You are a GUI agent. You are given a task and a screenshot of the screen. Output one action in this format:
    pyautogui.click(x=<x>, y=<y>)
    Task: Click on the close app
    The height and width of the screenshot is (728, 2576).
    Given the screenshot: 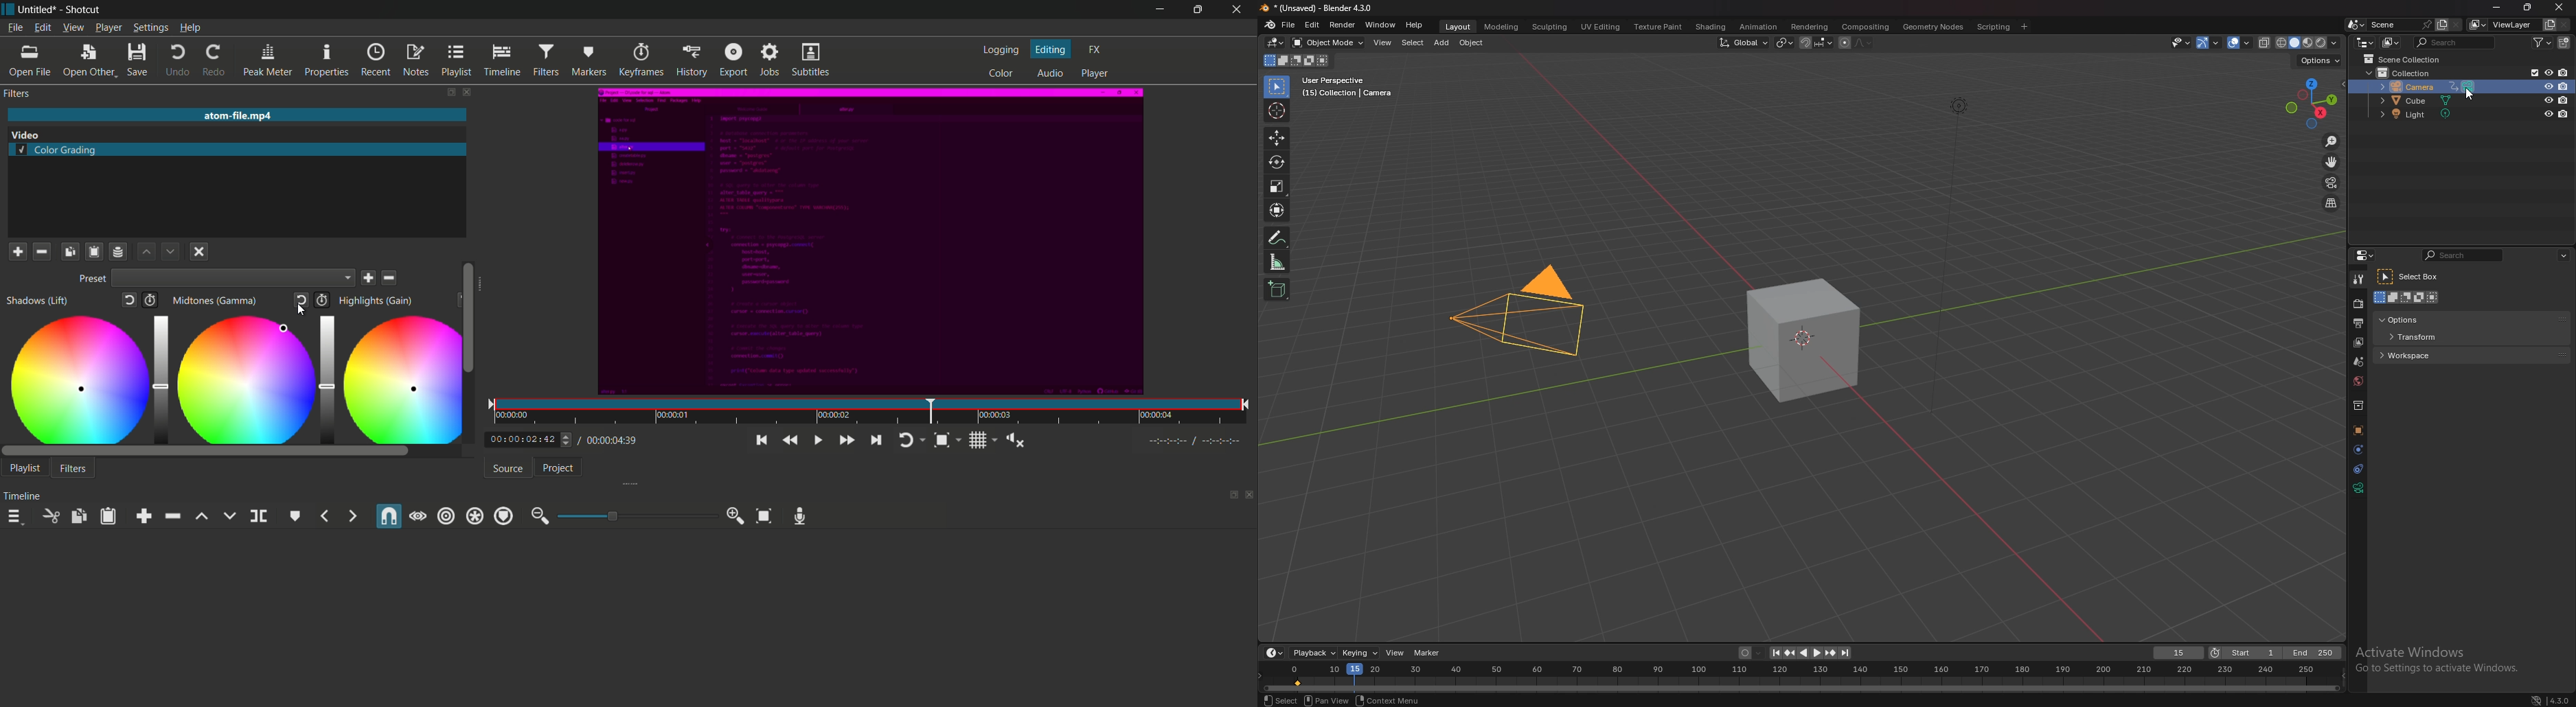 What is the action you would take?
    pyautogui.click(x=1238, y=10)
    